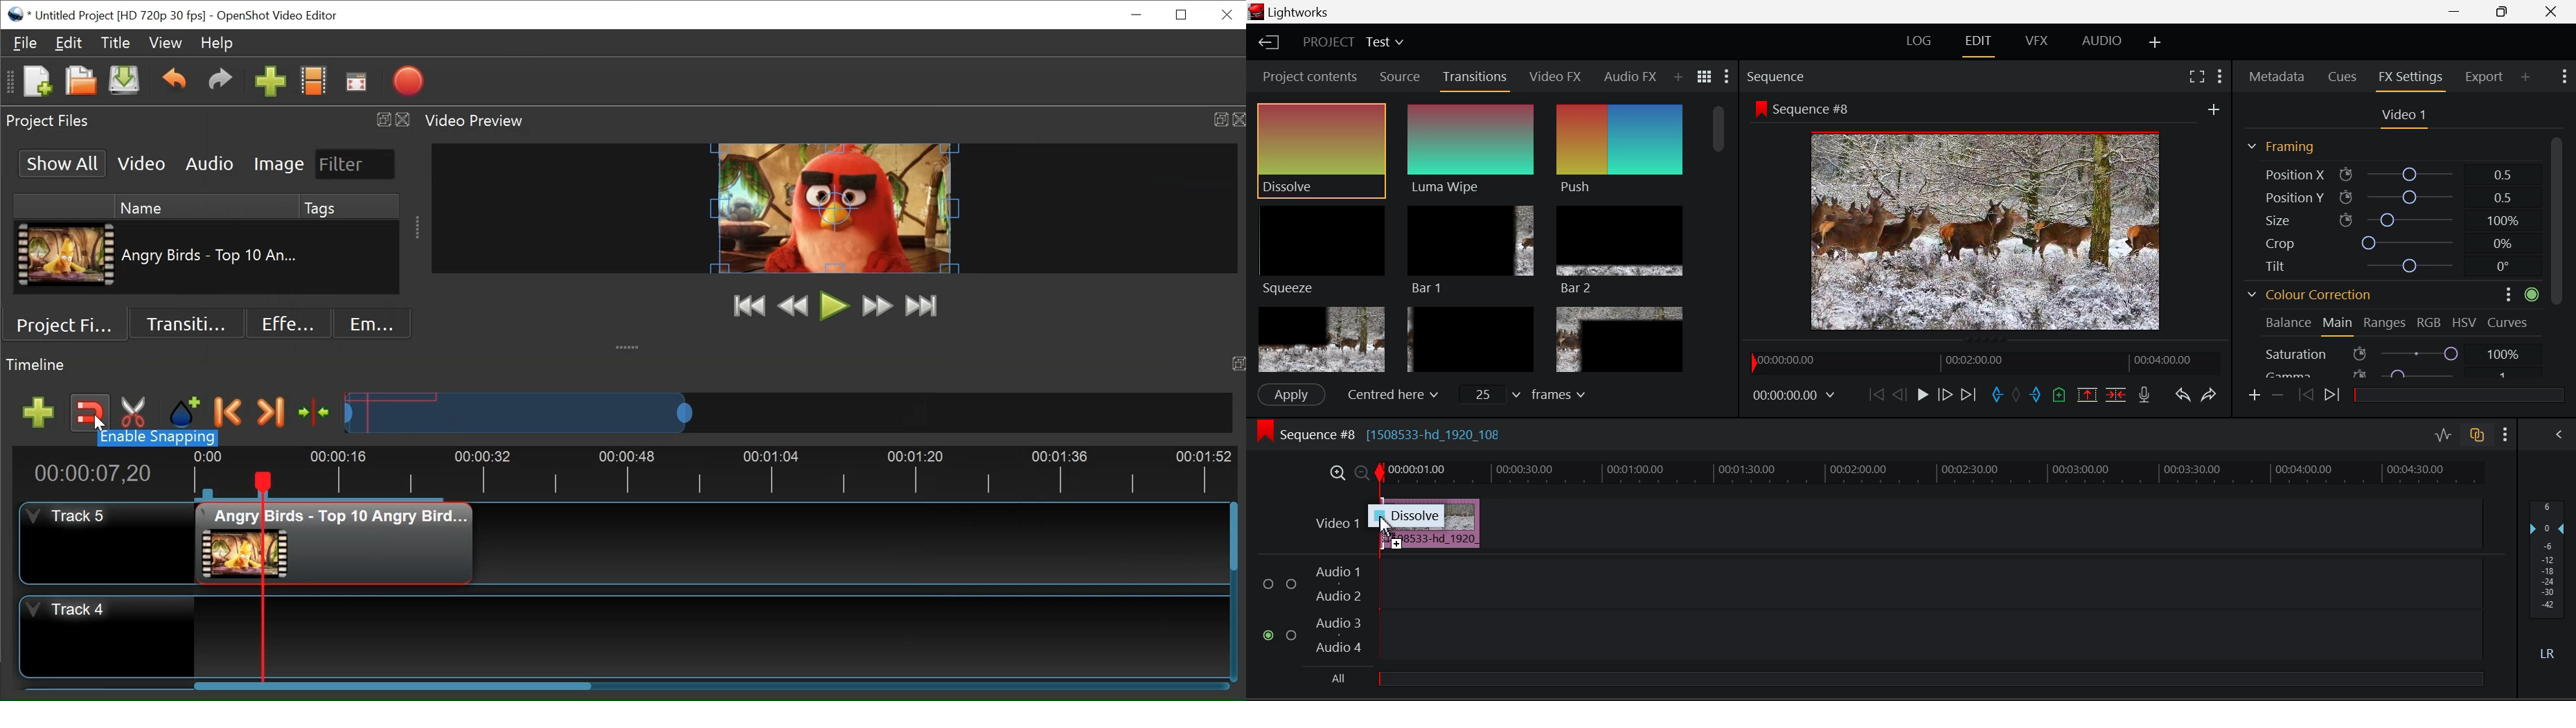 The height and width of the screenshot is (728, 2576). I want to click on Add Layout, so click(2156, 41).